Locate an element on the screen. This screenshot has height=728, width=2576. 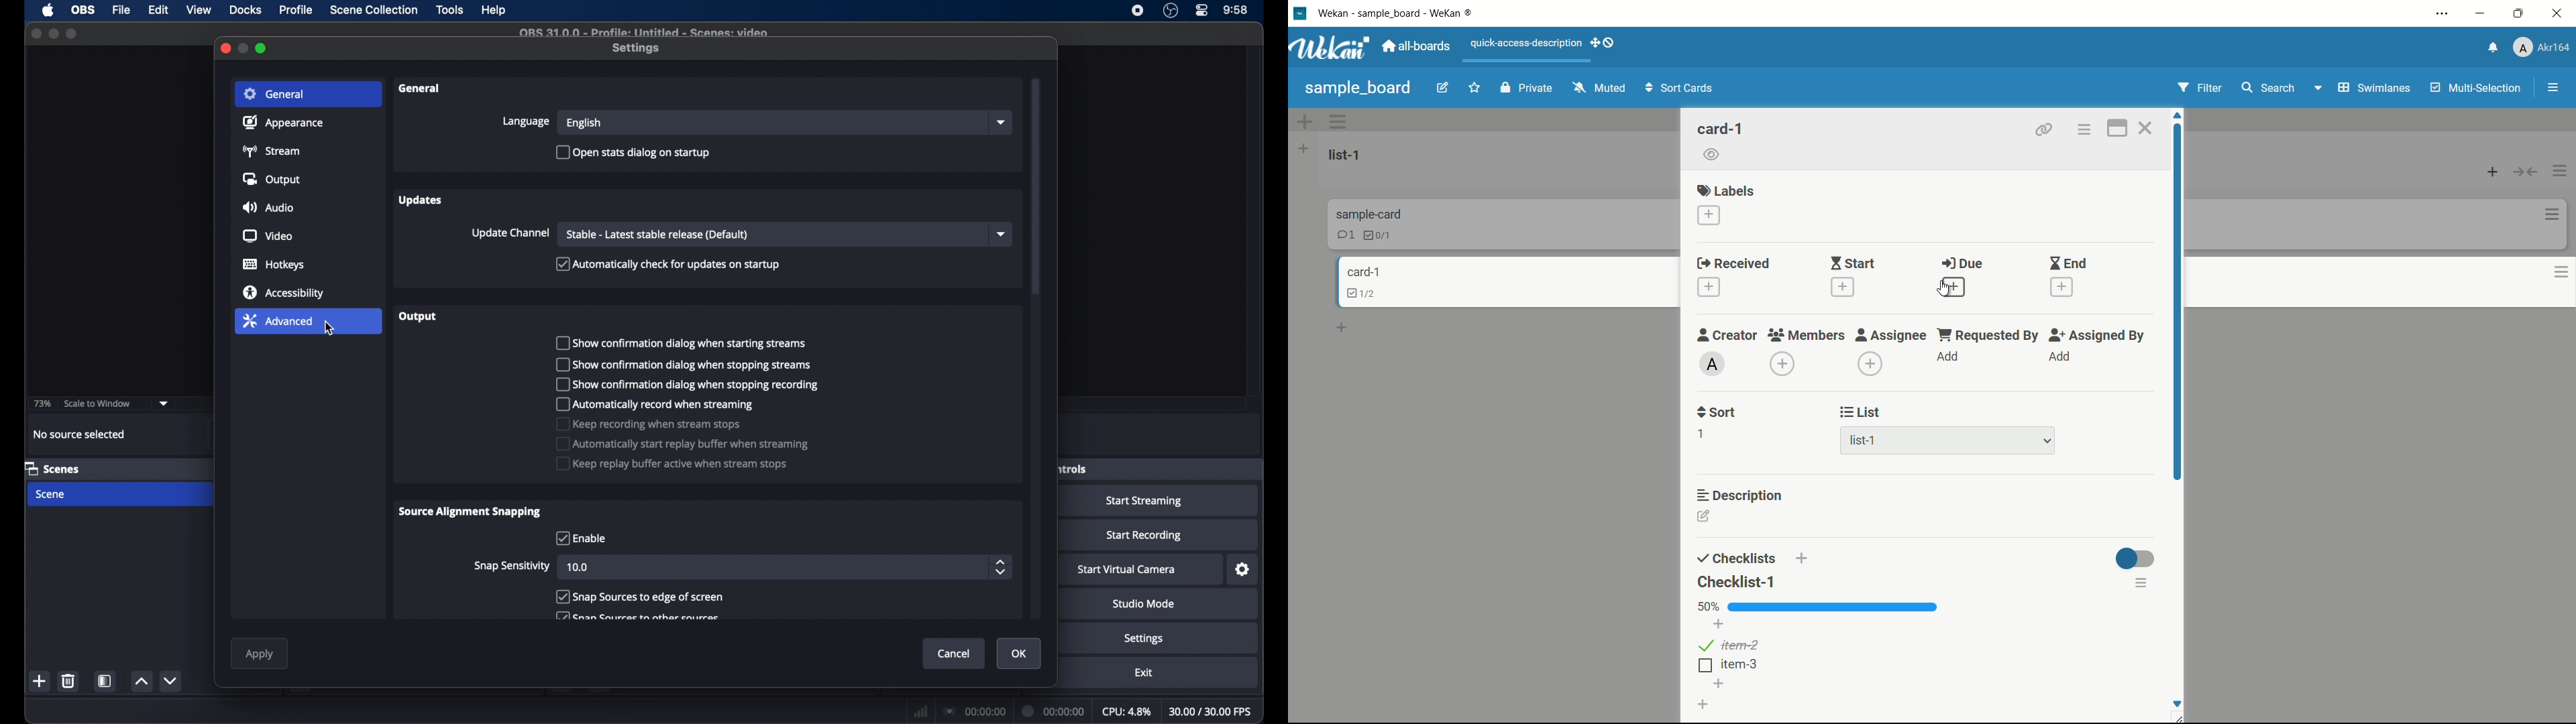
delete is located at coordinates (68, 680).